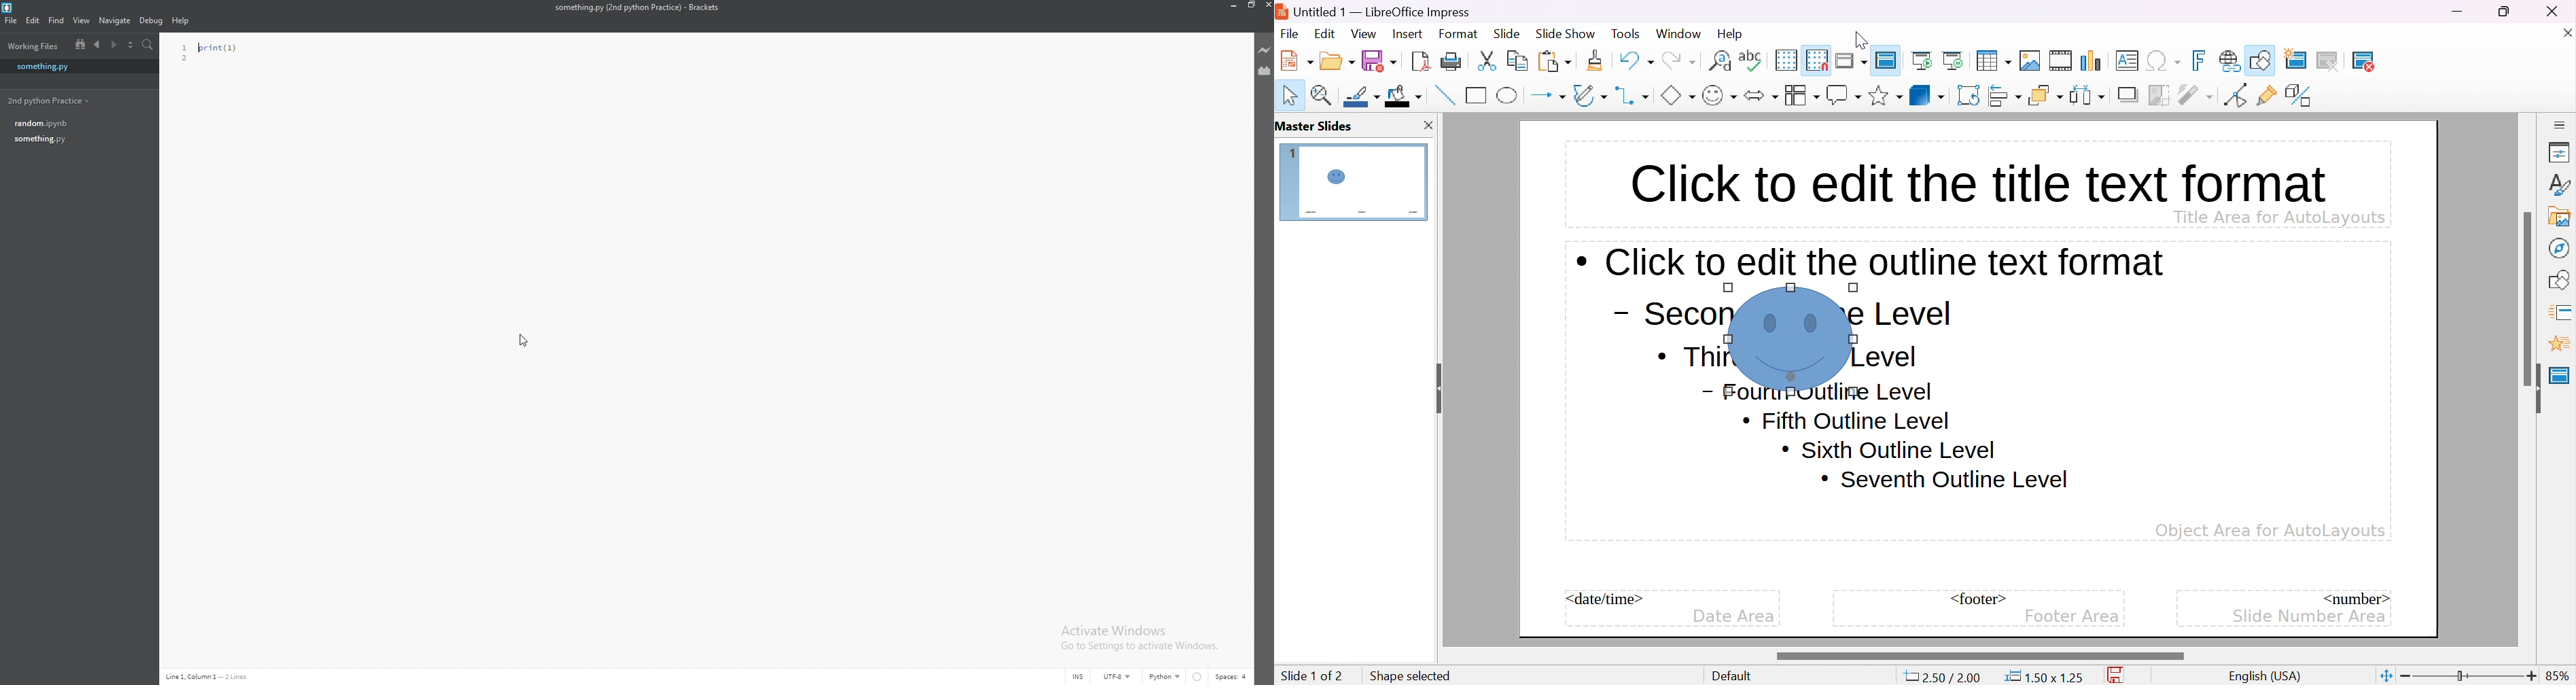  Describe the element at coordinates (1735, 676) in the screenshot. I see `default` at that location.